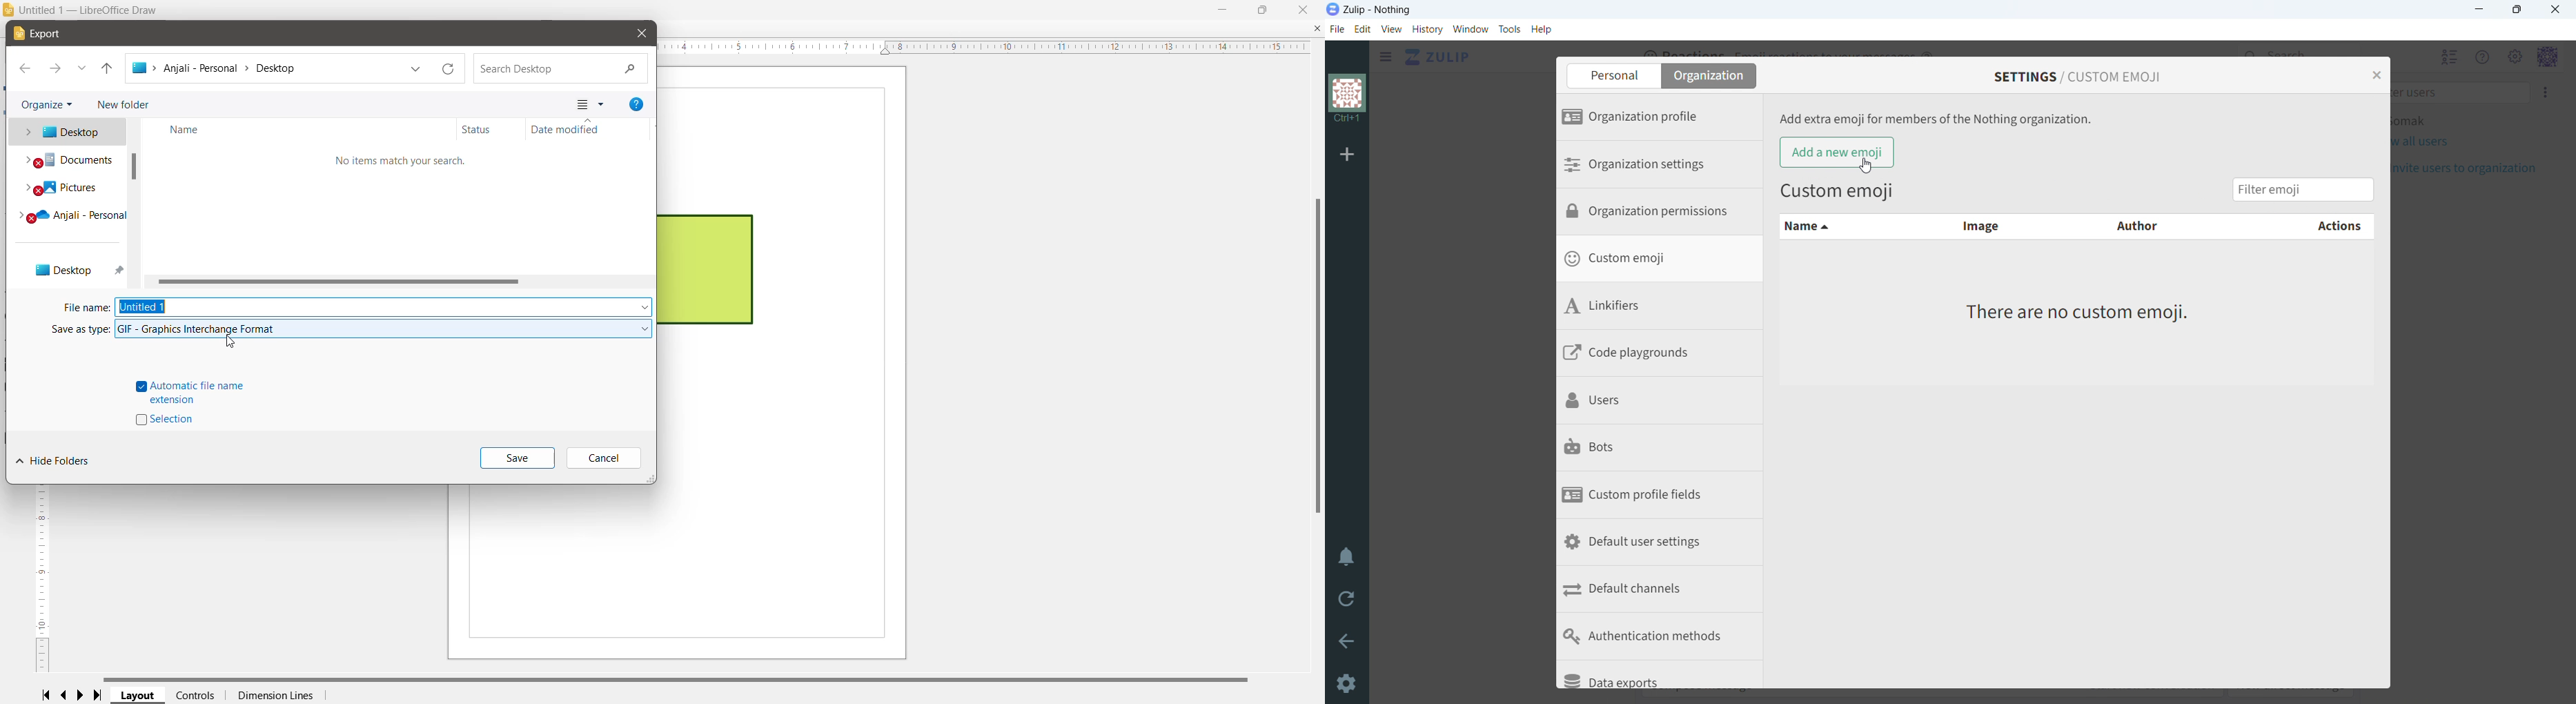 This screenshot has height=728, width=2576. I want to click on Custom emoji, so click(1837, 192).